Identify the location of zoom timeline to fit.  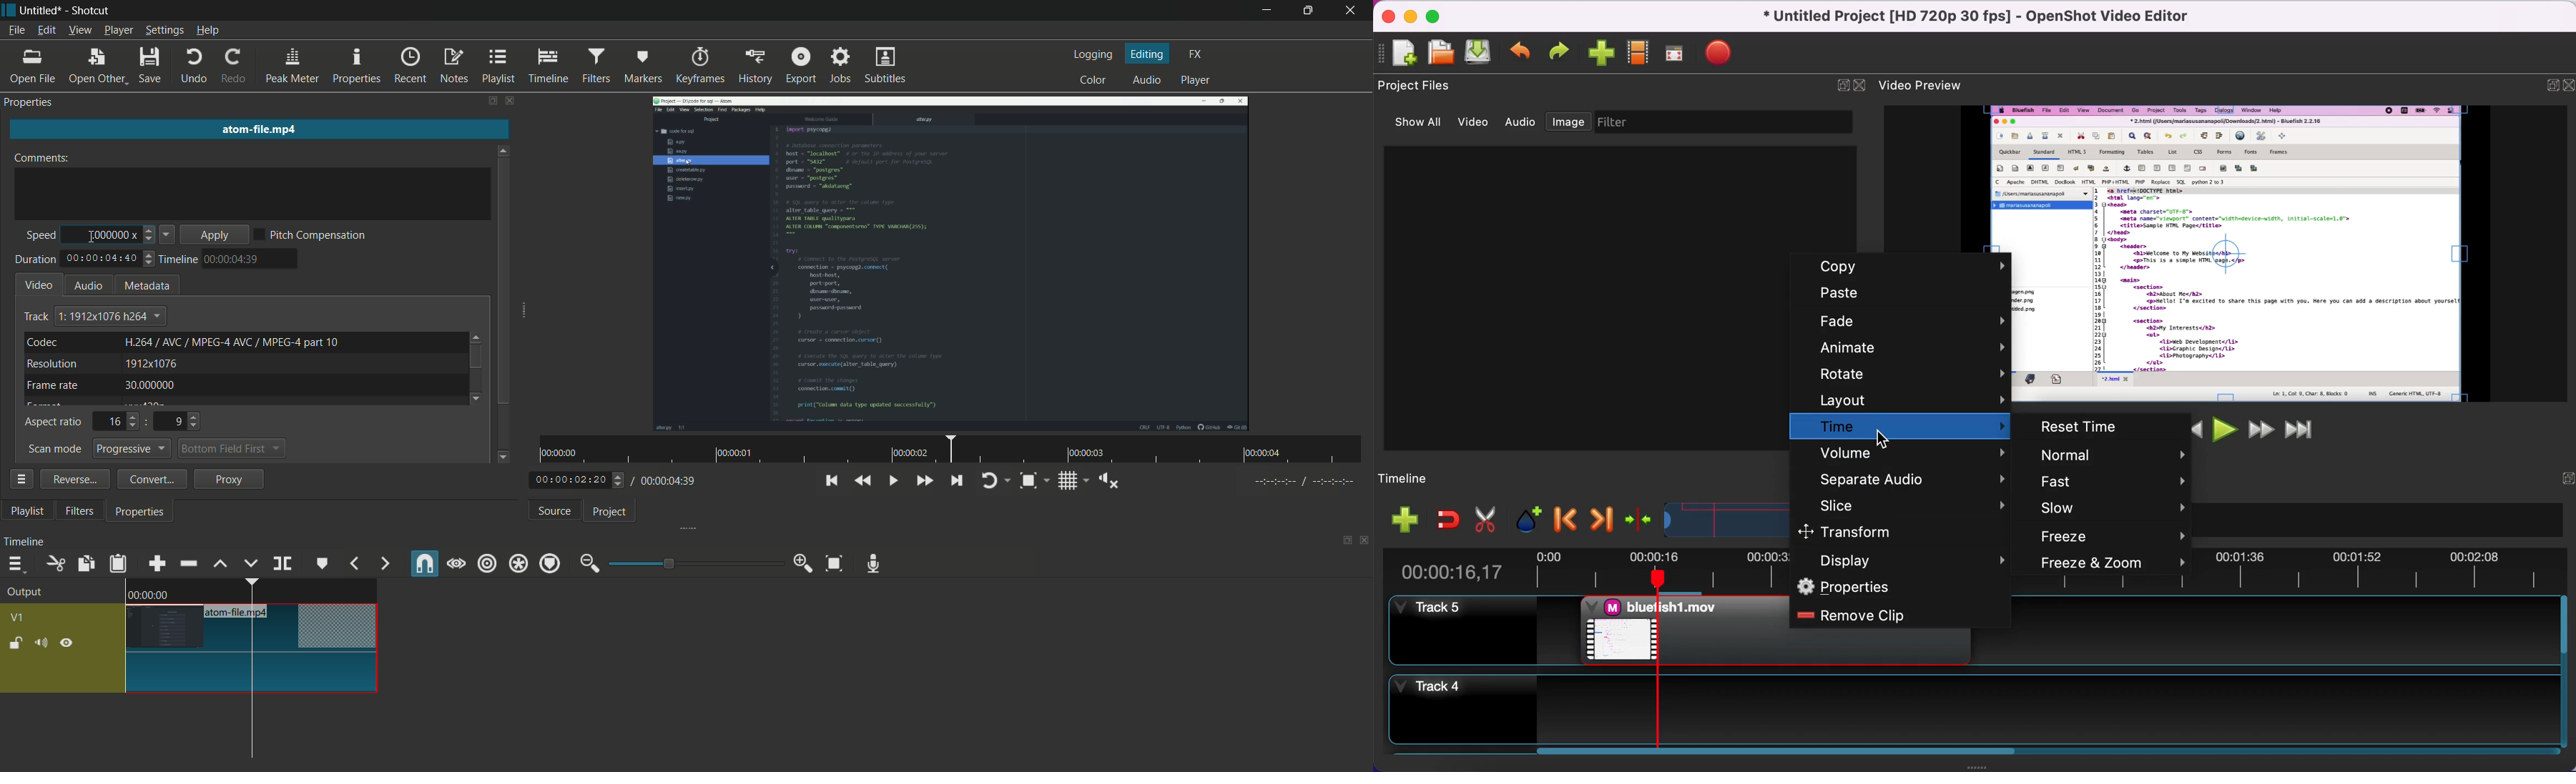
(835, 563).